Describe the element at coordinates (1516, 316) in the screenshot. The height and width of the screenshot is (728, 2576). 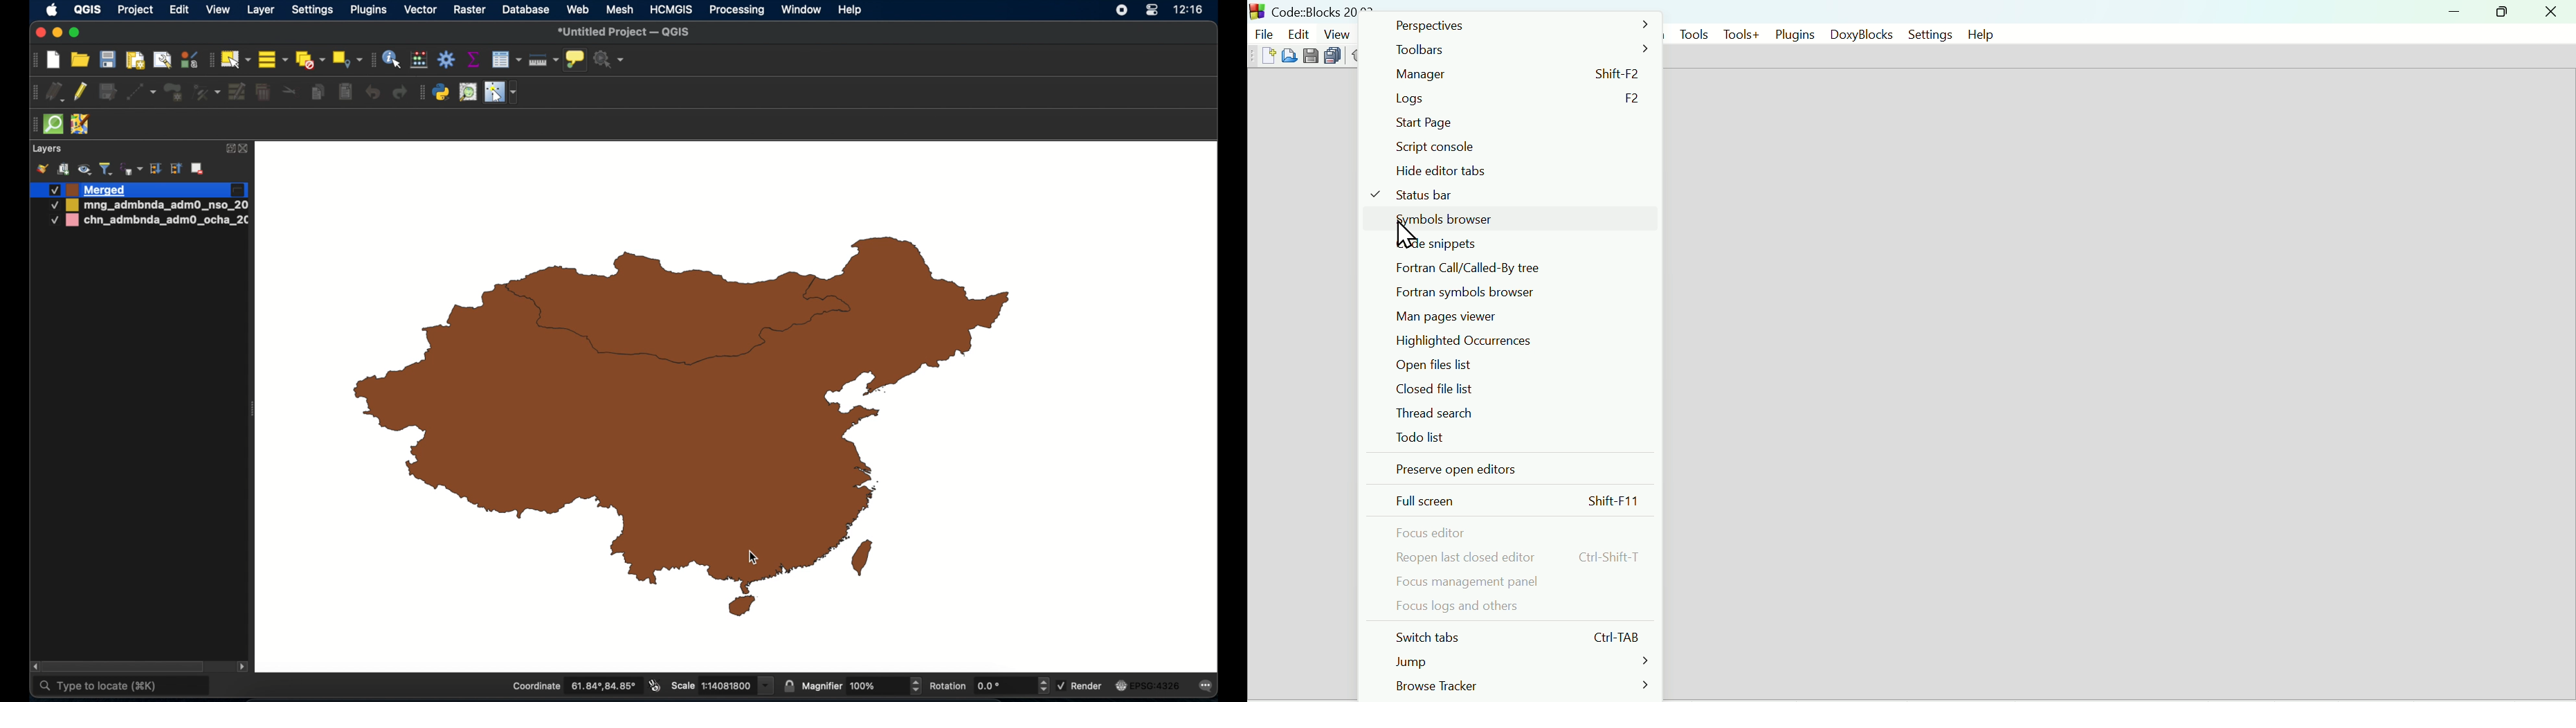
I see `Man Pages viewer` at that location.